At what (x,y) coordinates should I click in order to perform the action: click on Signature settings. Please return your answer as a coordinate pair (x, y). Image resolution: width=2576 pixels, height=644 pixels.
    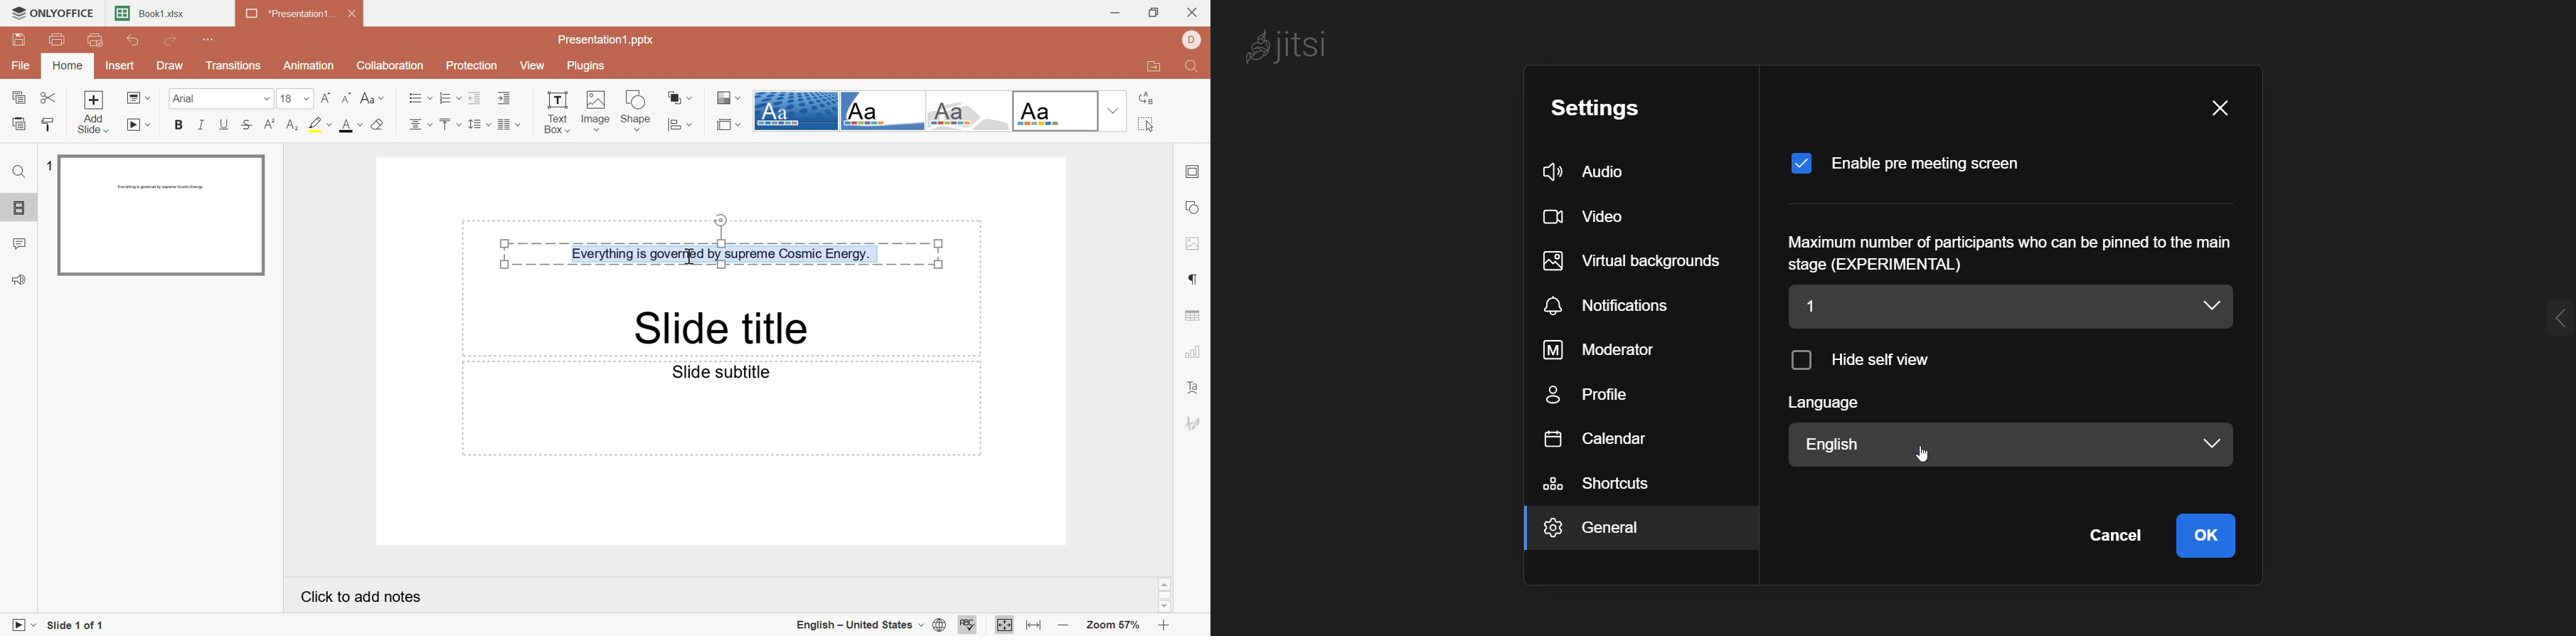
    Looking at the image, I should click on (1195, 423).